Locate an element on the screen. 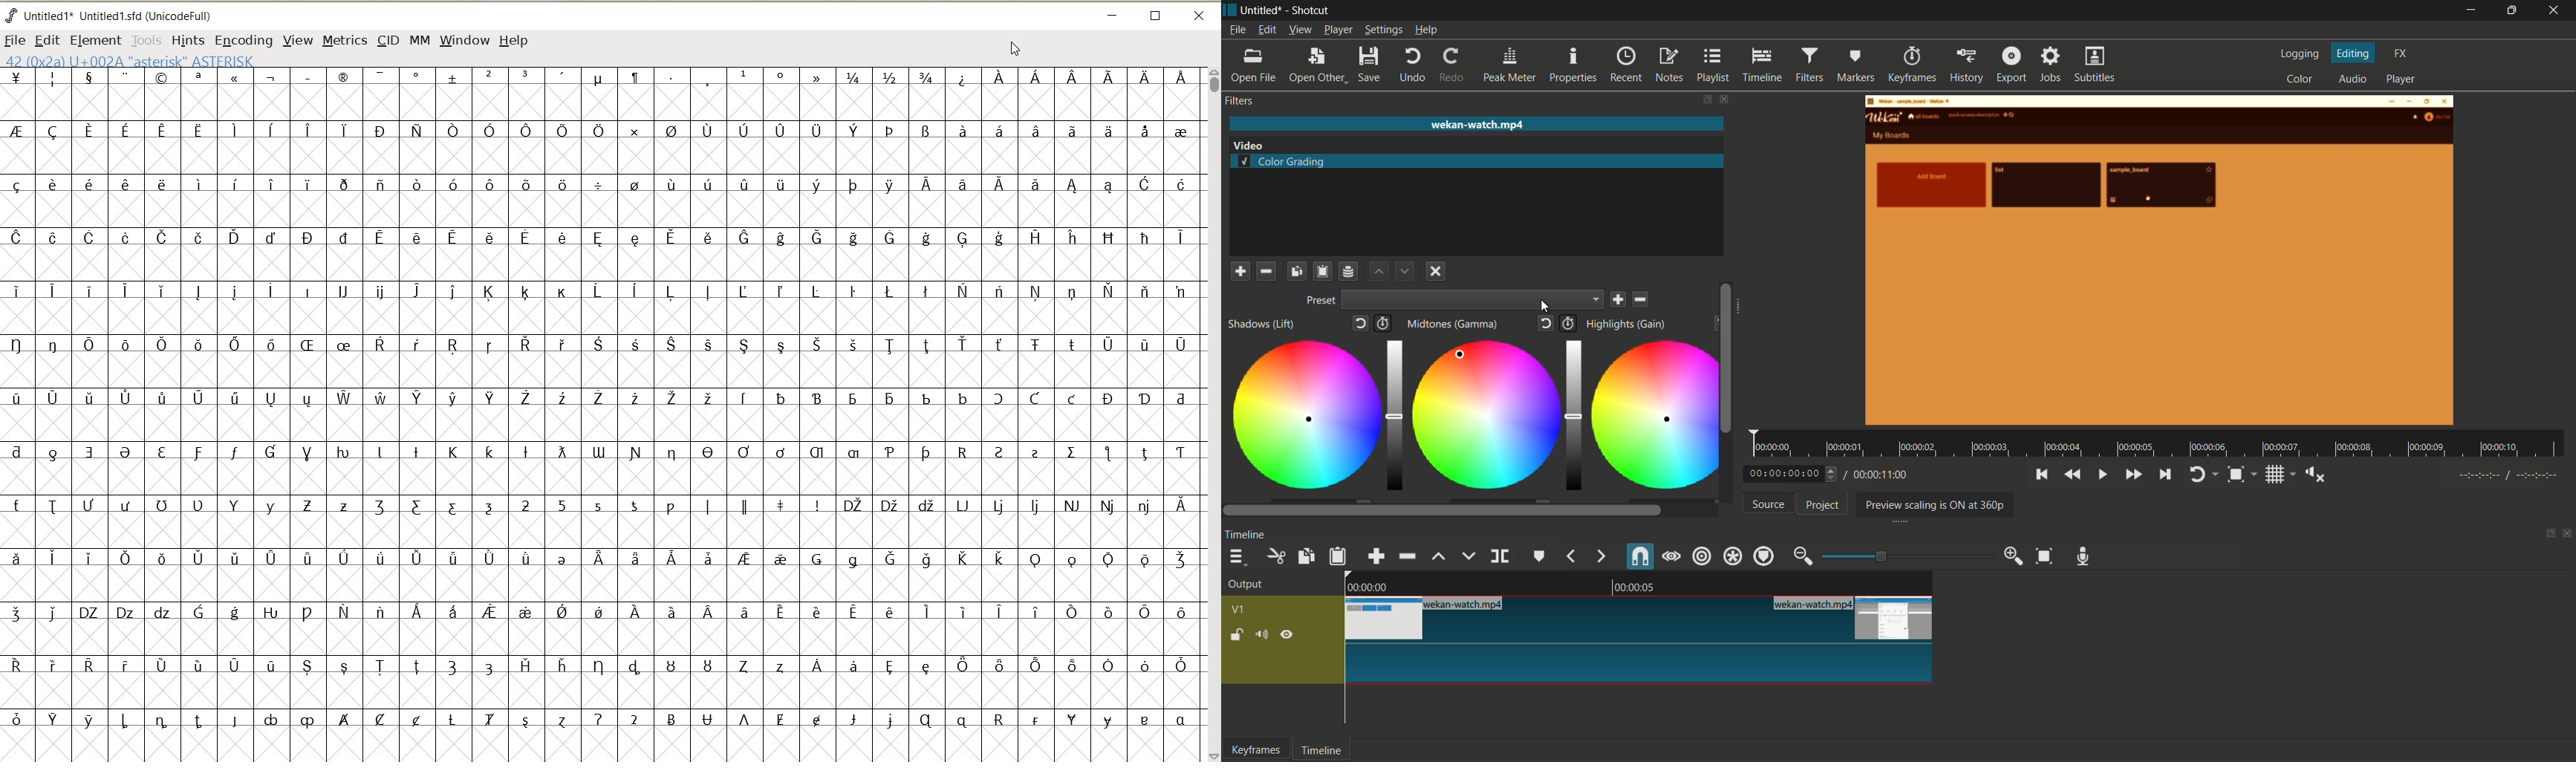  app icon is located at coordinates (1230, 10).